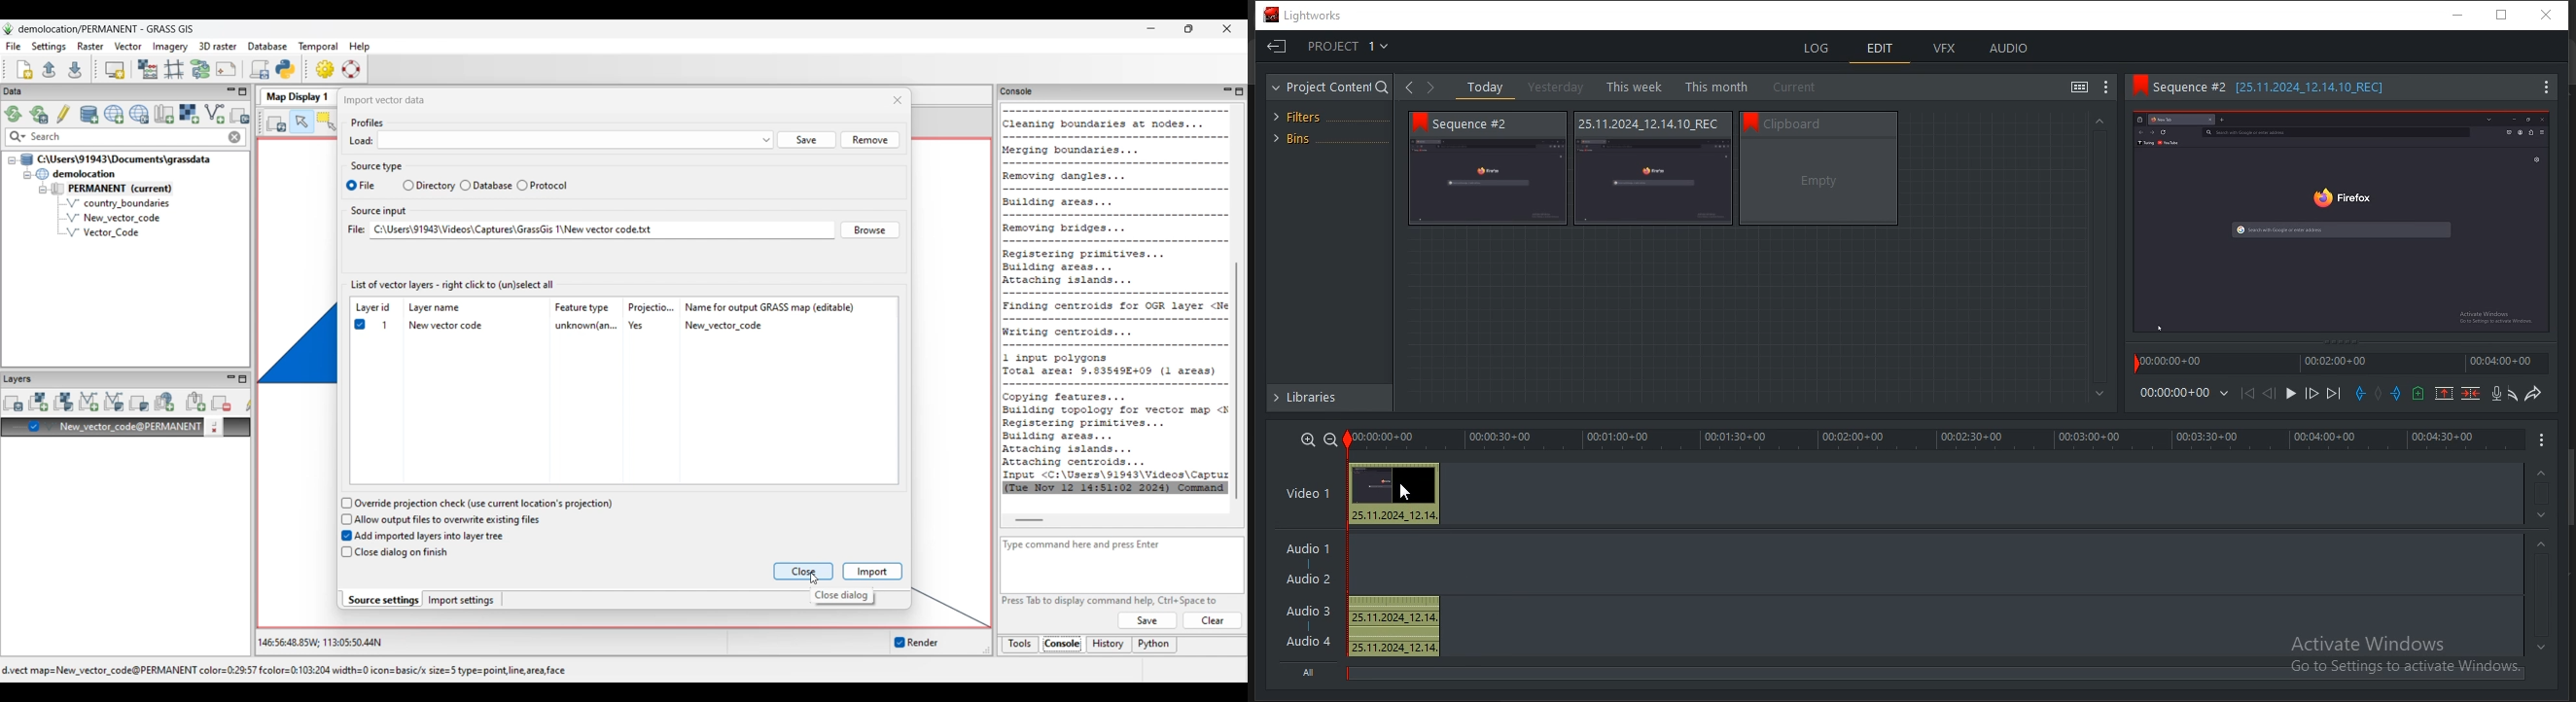  Describe the element at coordinates (1555, 87) in the screenshot. I see `yesterday` at that location.